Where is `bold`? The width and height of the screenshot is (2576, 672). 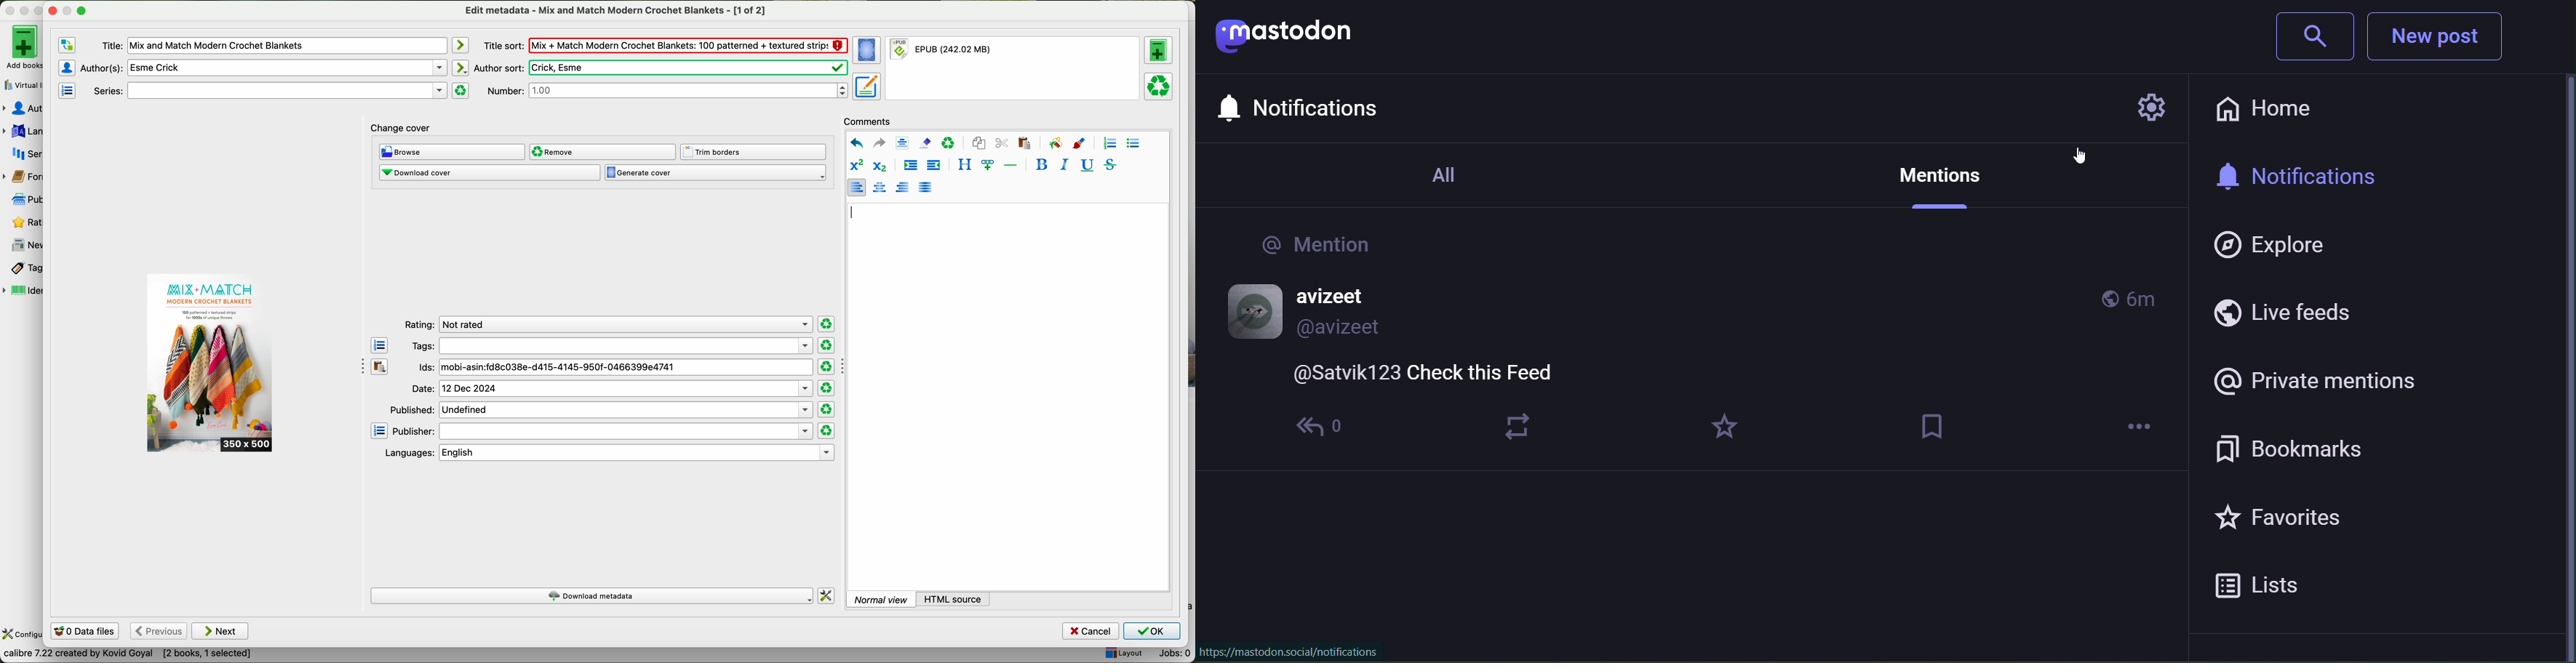
bold is located at coordinates (1043, 164).